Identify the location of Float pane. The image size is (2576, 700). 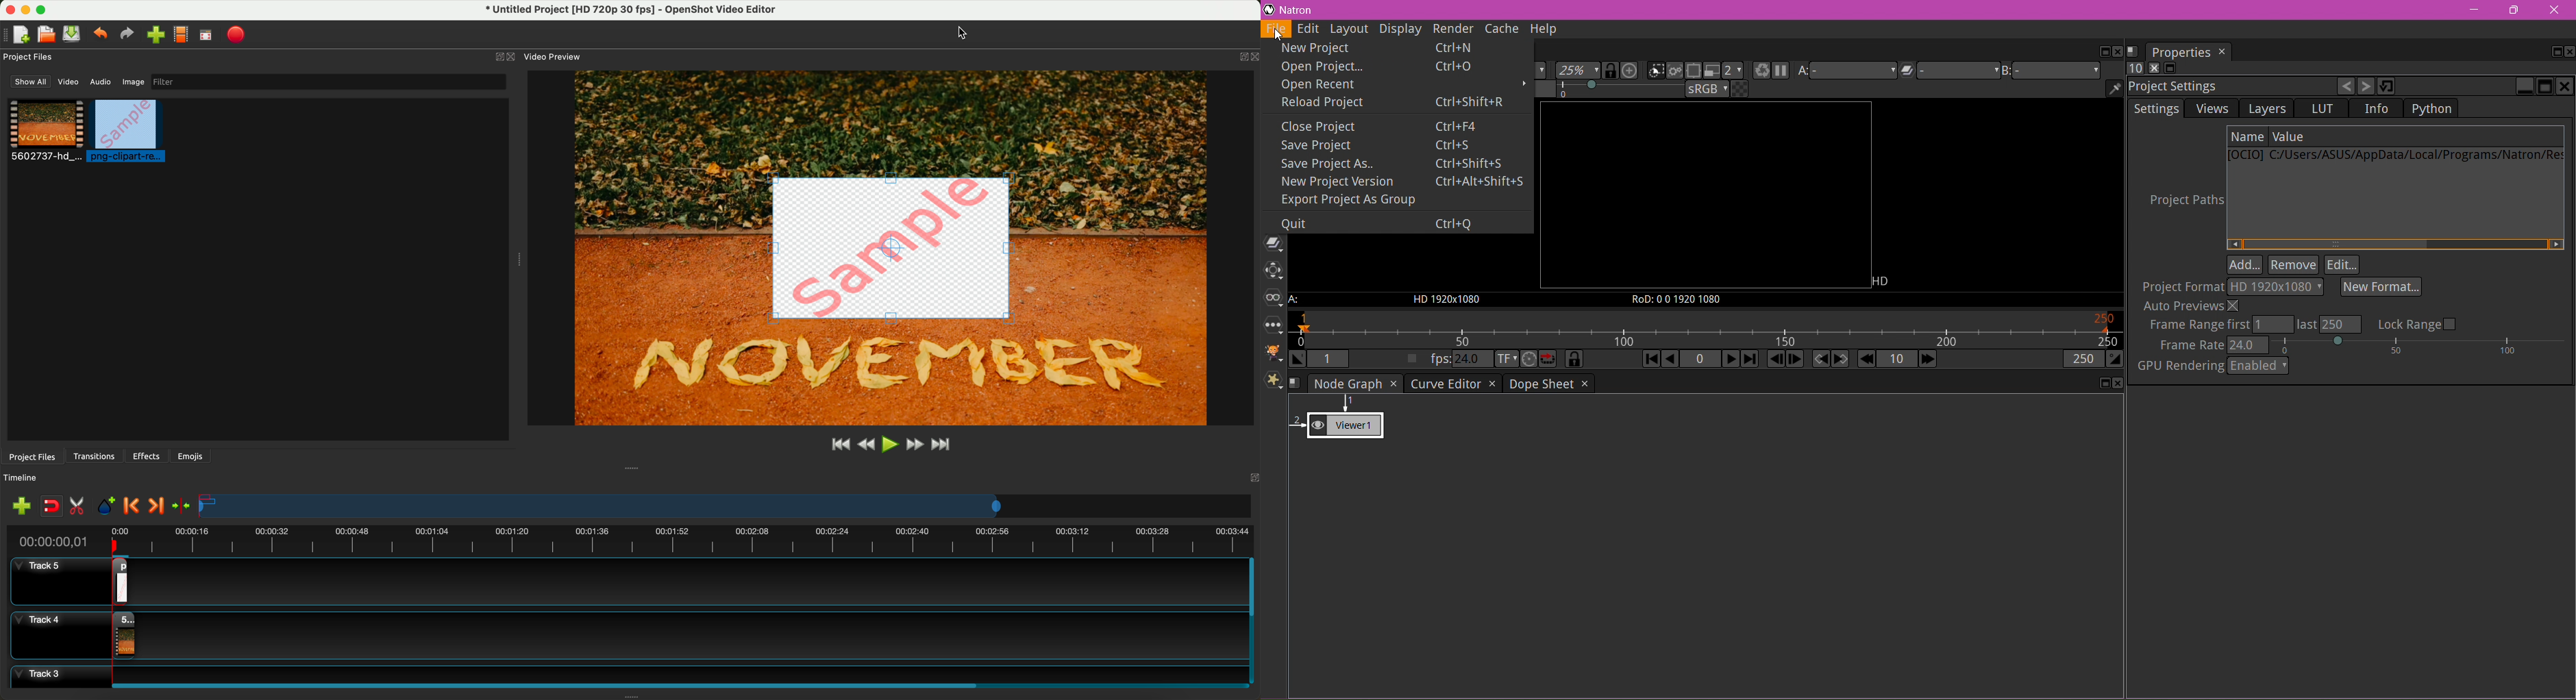
(2103, 384).